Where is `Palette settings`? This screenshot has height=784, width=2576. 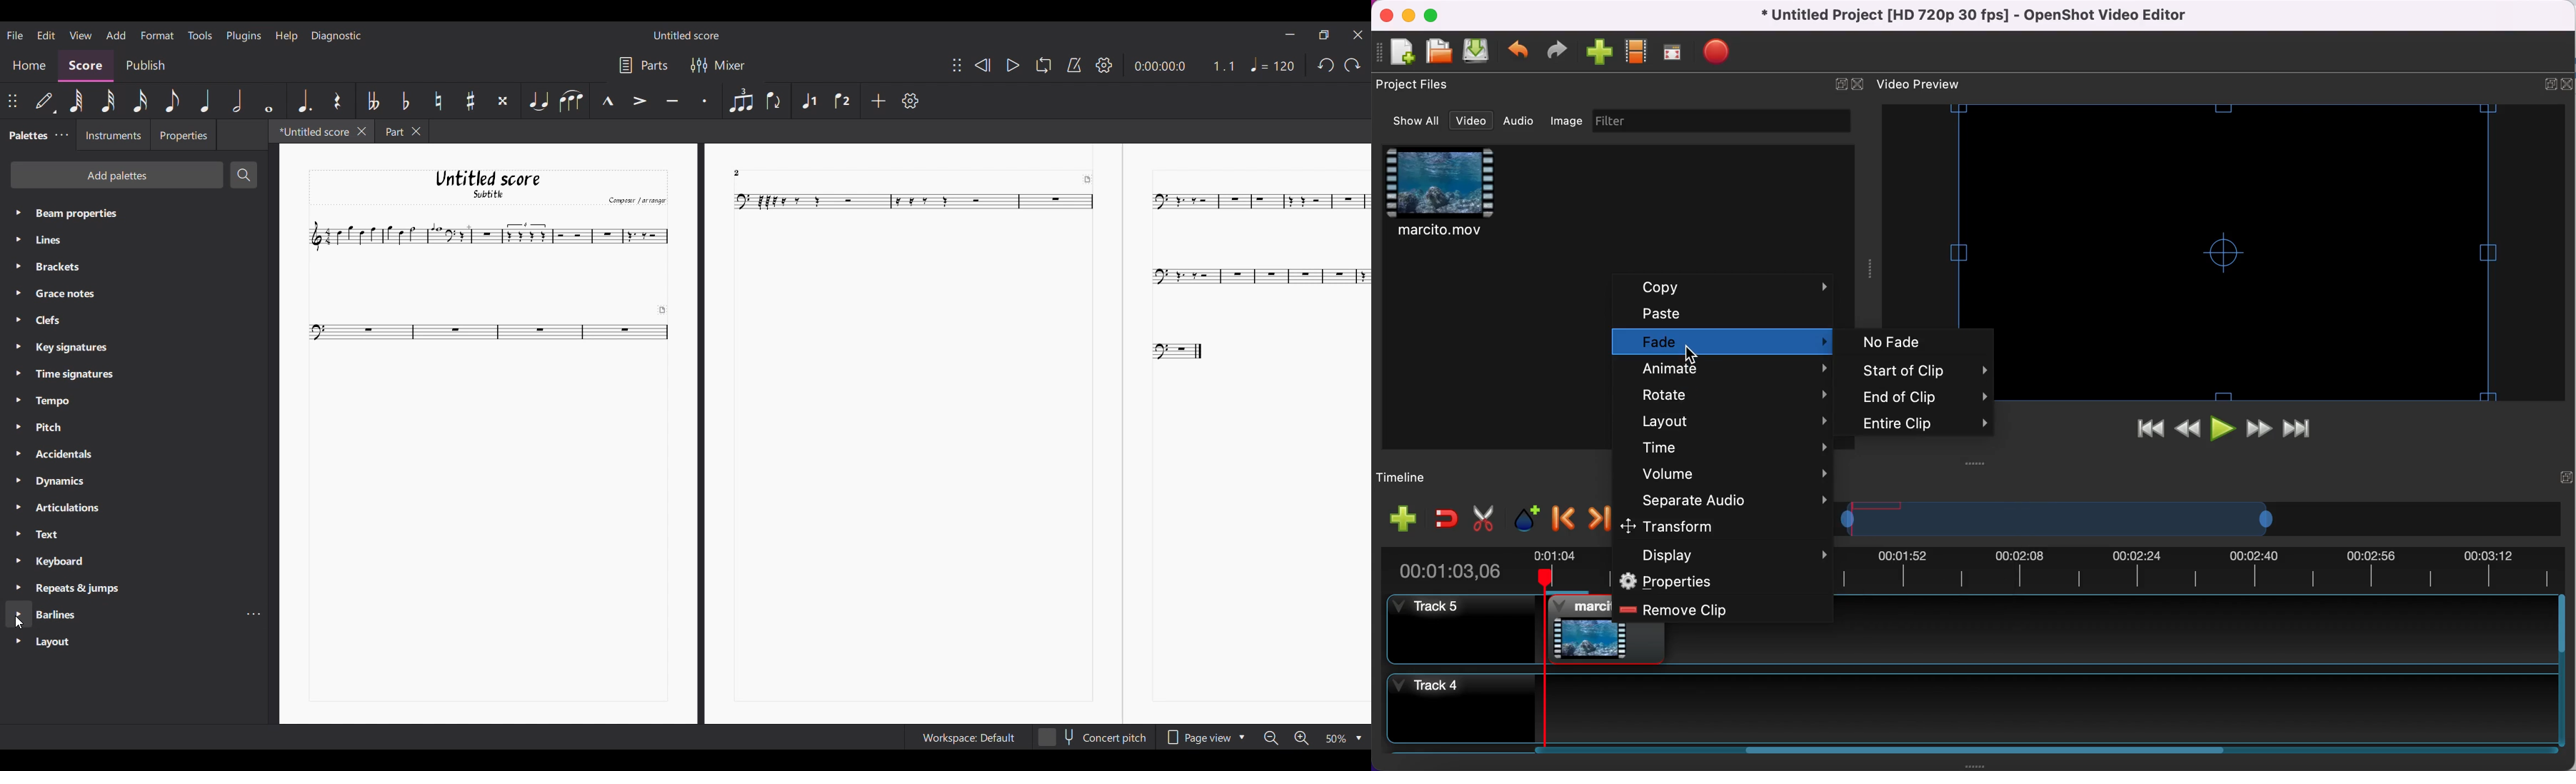 Palette settings is located at coordinates (61, 135).